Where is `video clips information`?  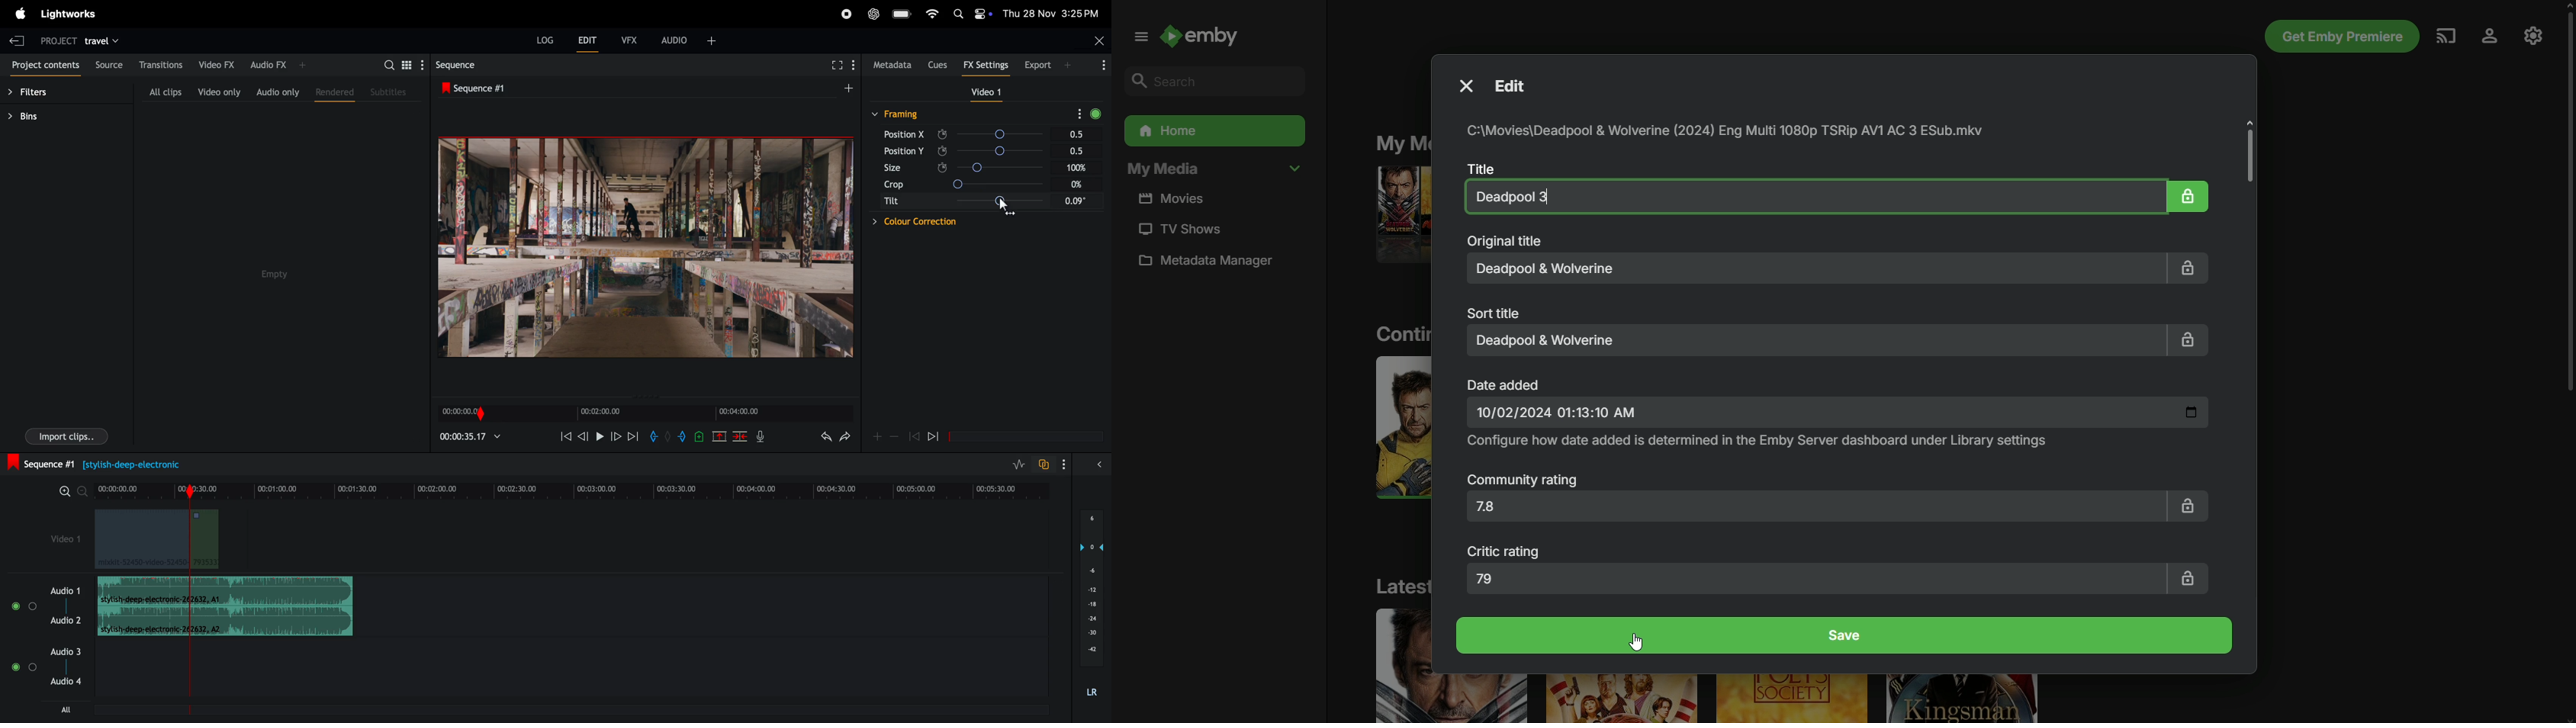
video clips information is located at coordinates (159, 541).